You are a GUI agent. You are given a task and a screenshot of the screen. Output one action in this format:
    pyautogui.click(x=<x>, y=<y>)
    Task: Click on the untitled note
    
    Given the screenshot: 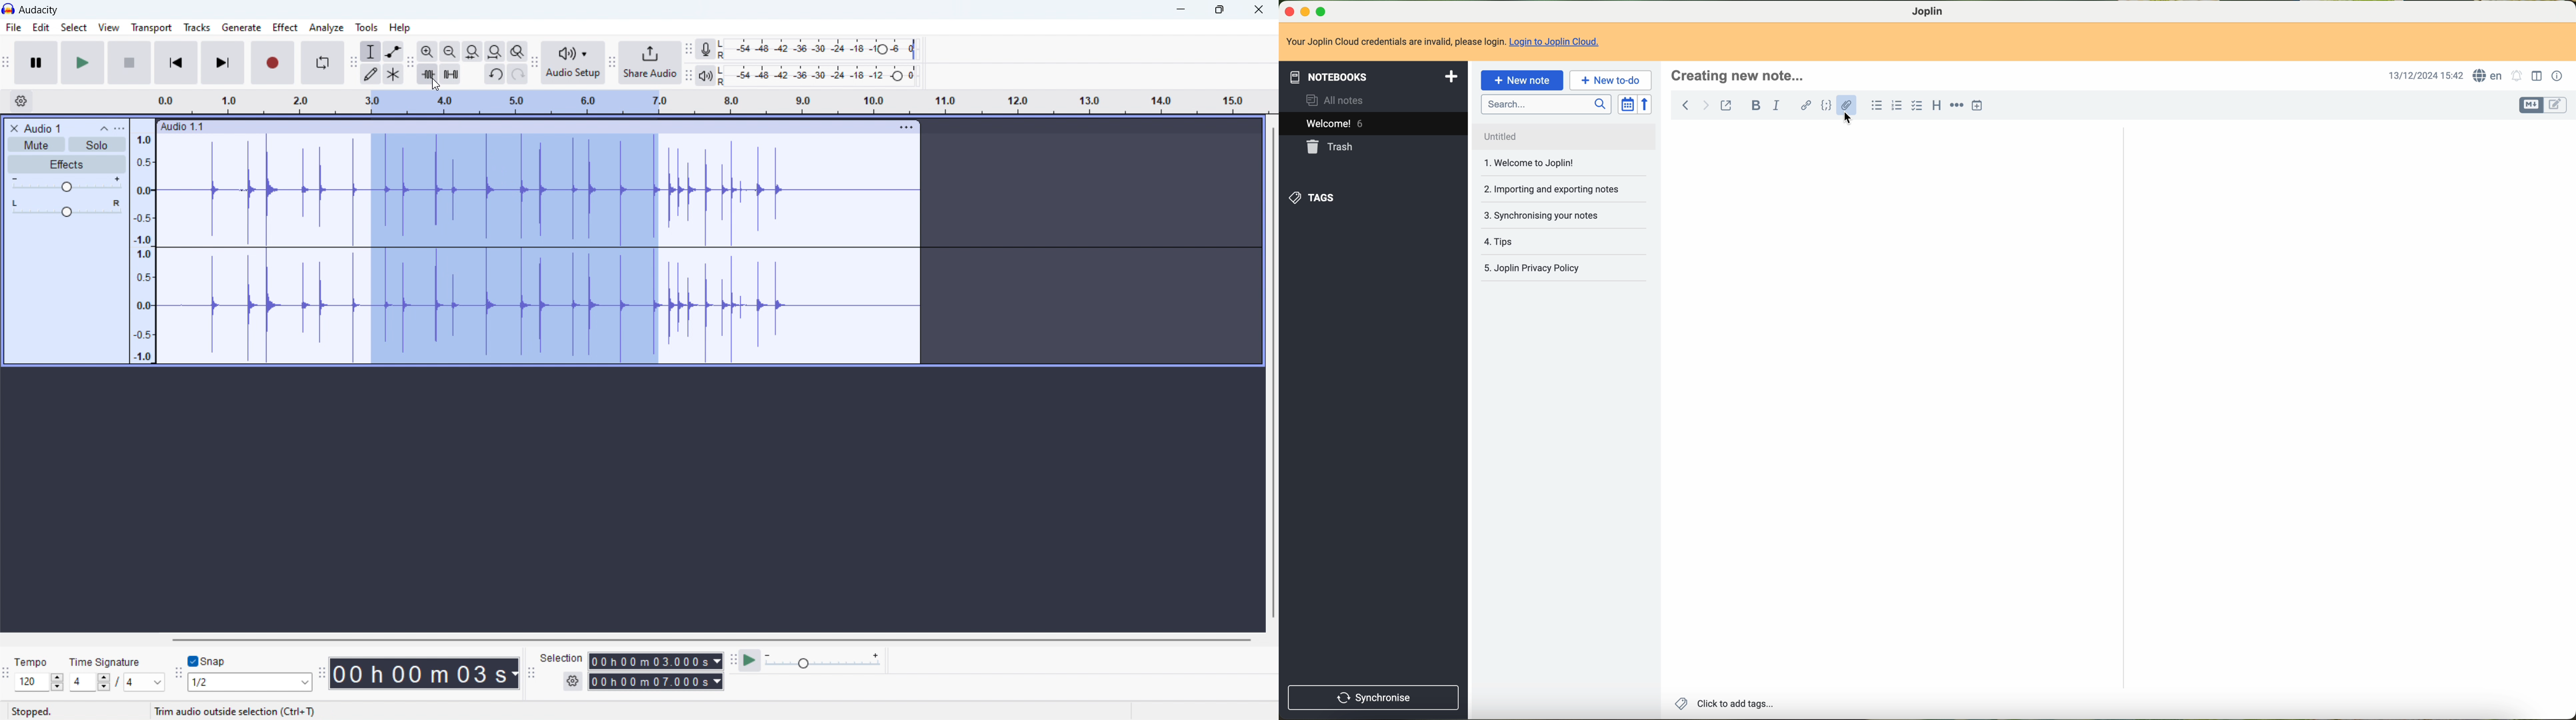 What is the action you would take?
    pyautogui.click(x=1563, y=136)
    